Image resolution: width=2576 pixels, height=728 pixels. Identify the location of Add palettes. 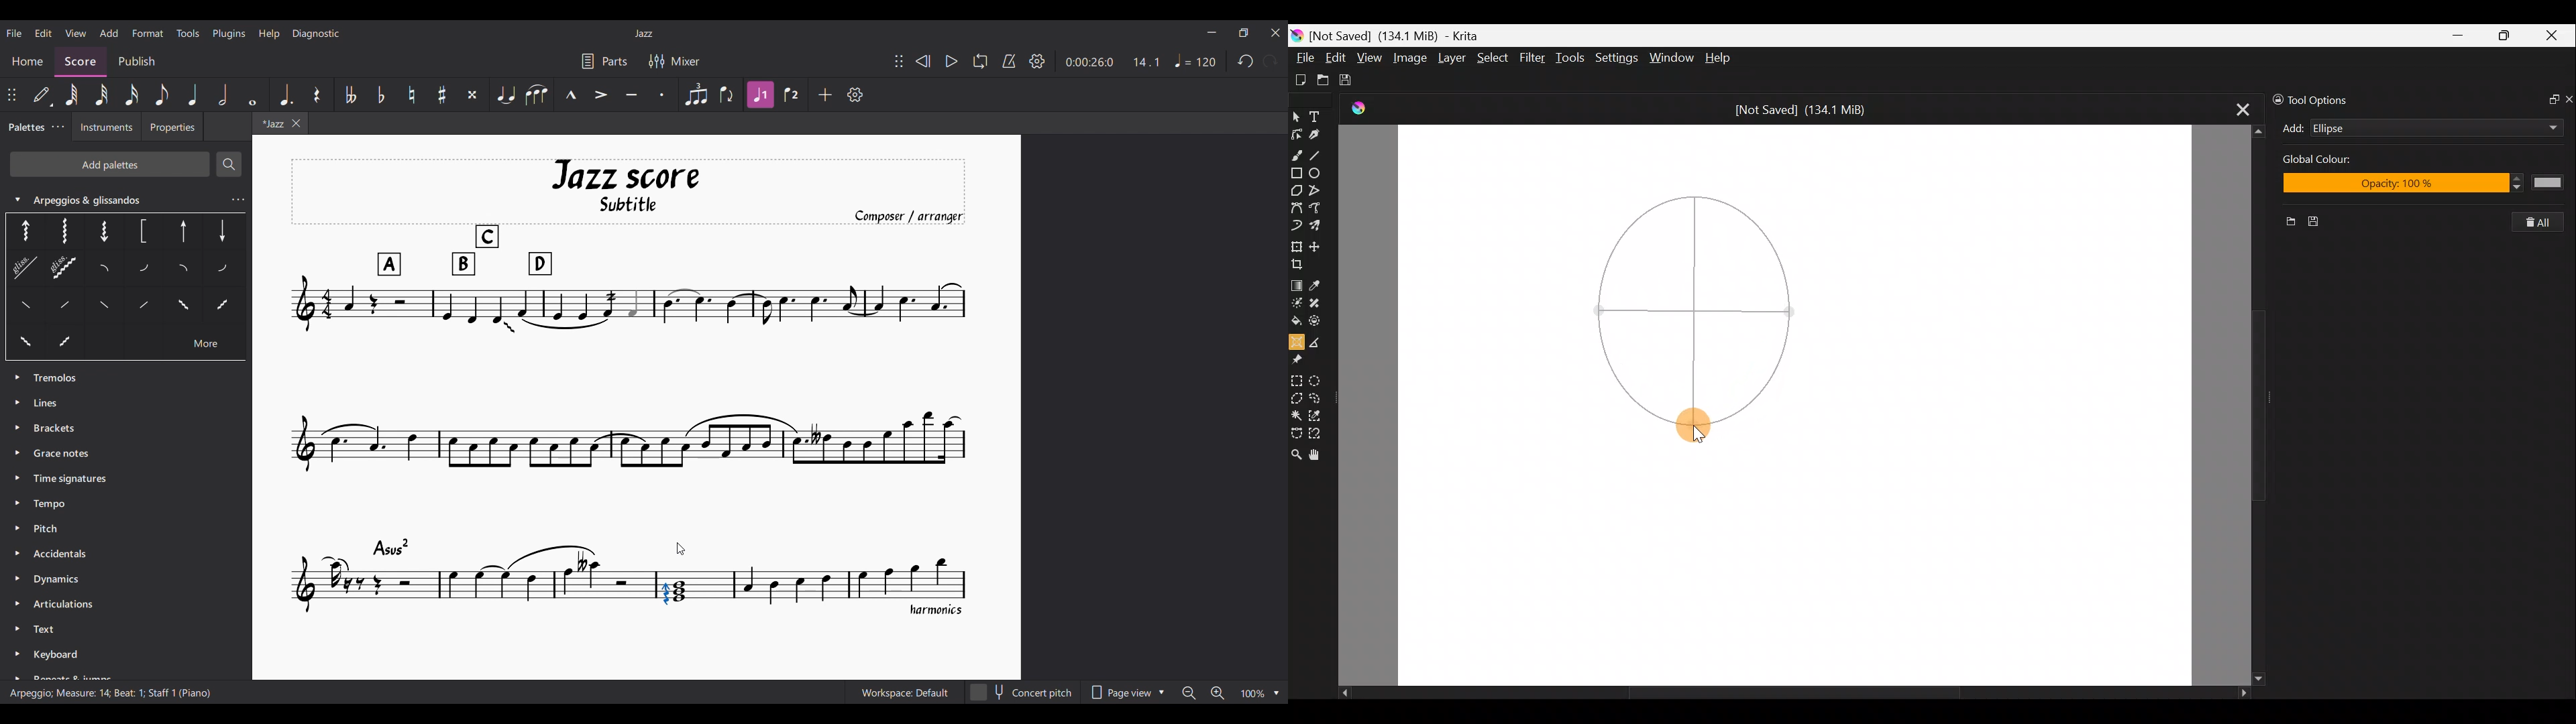
(109, 164).